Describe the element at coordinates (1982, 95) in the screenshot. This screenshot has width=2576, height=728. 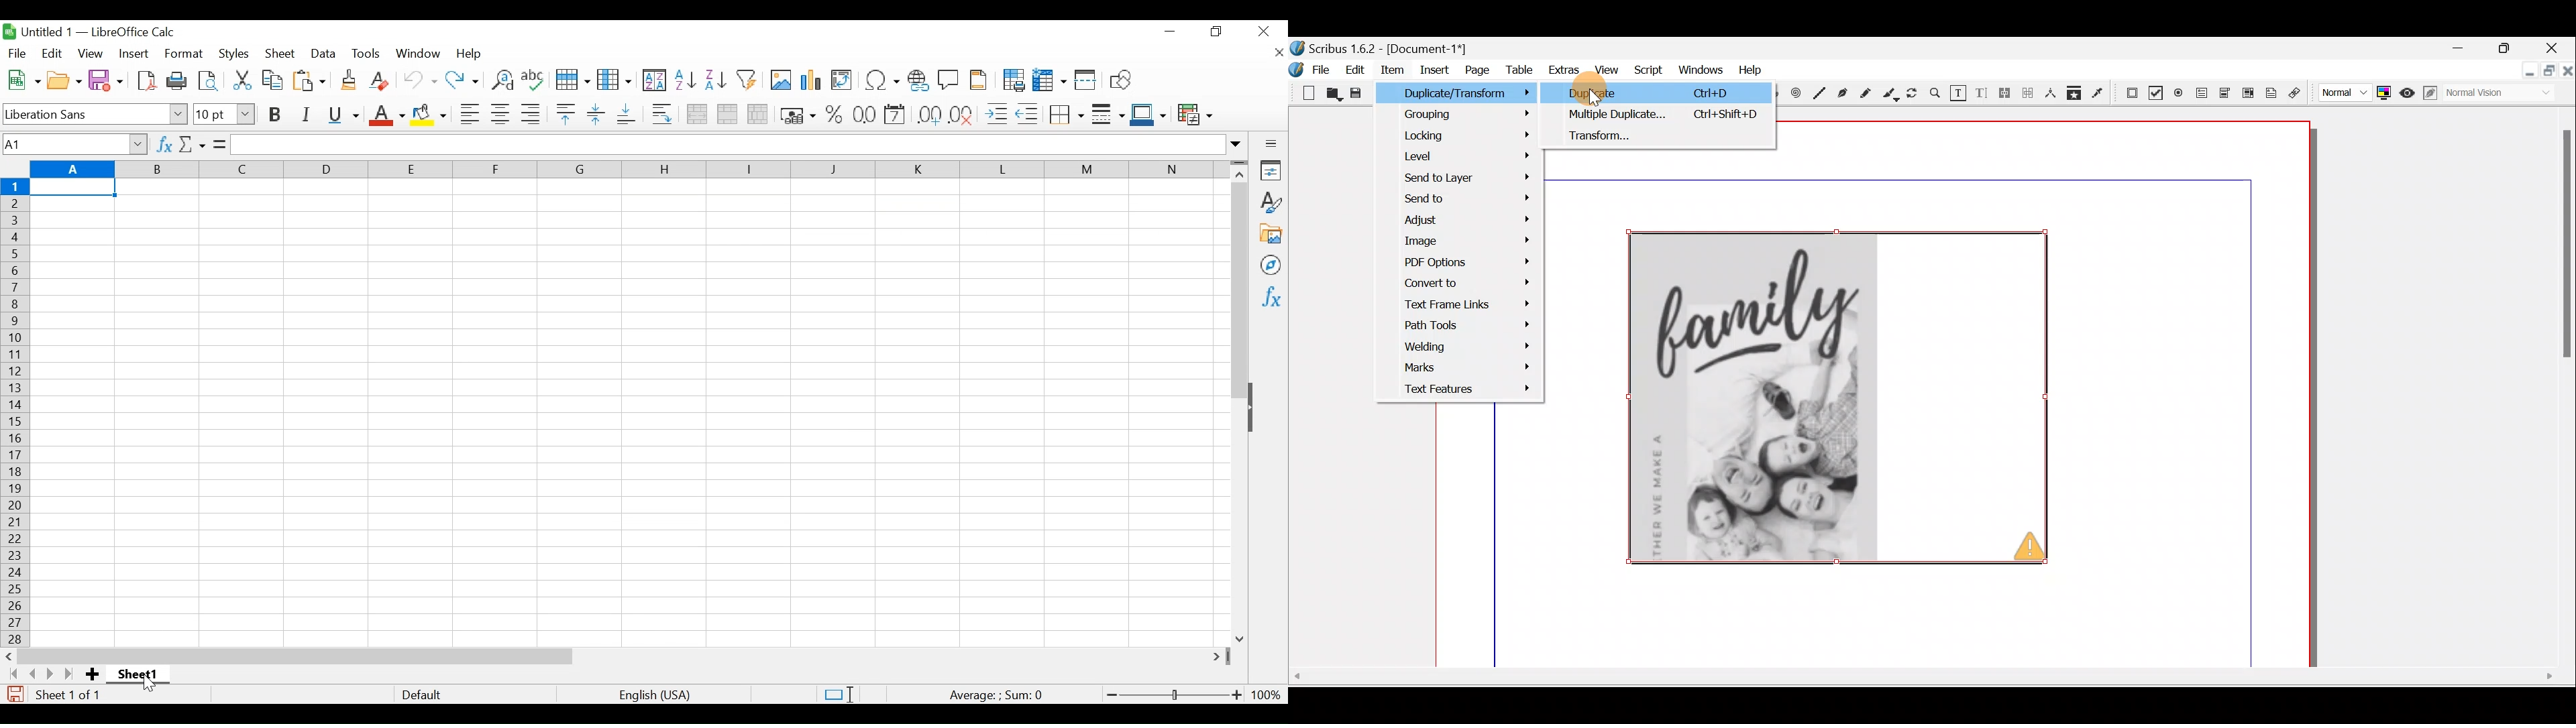
I see `Edit text with story editor` at that location.